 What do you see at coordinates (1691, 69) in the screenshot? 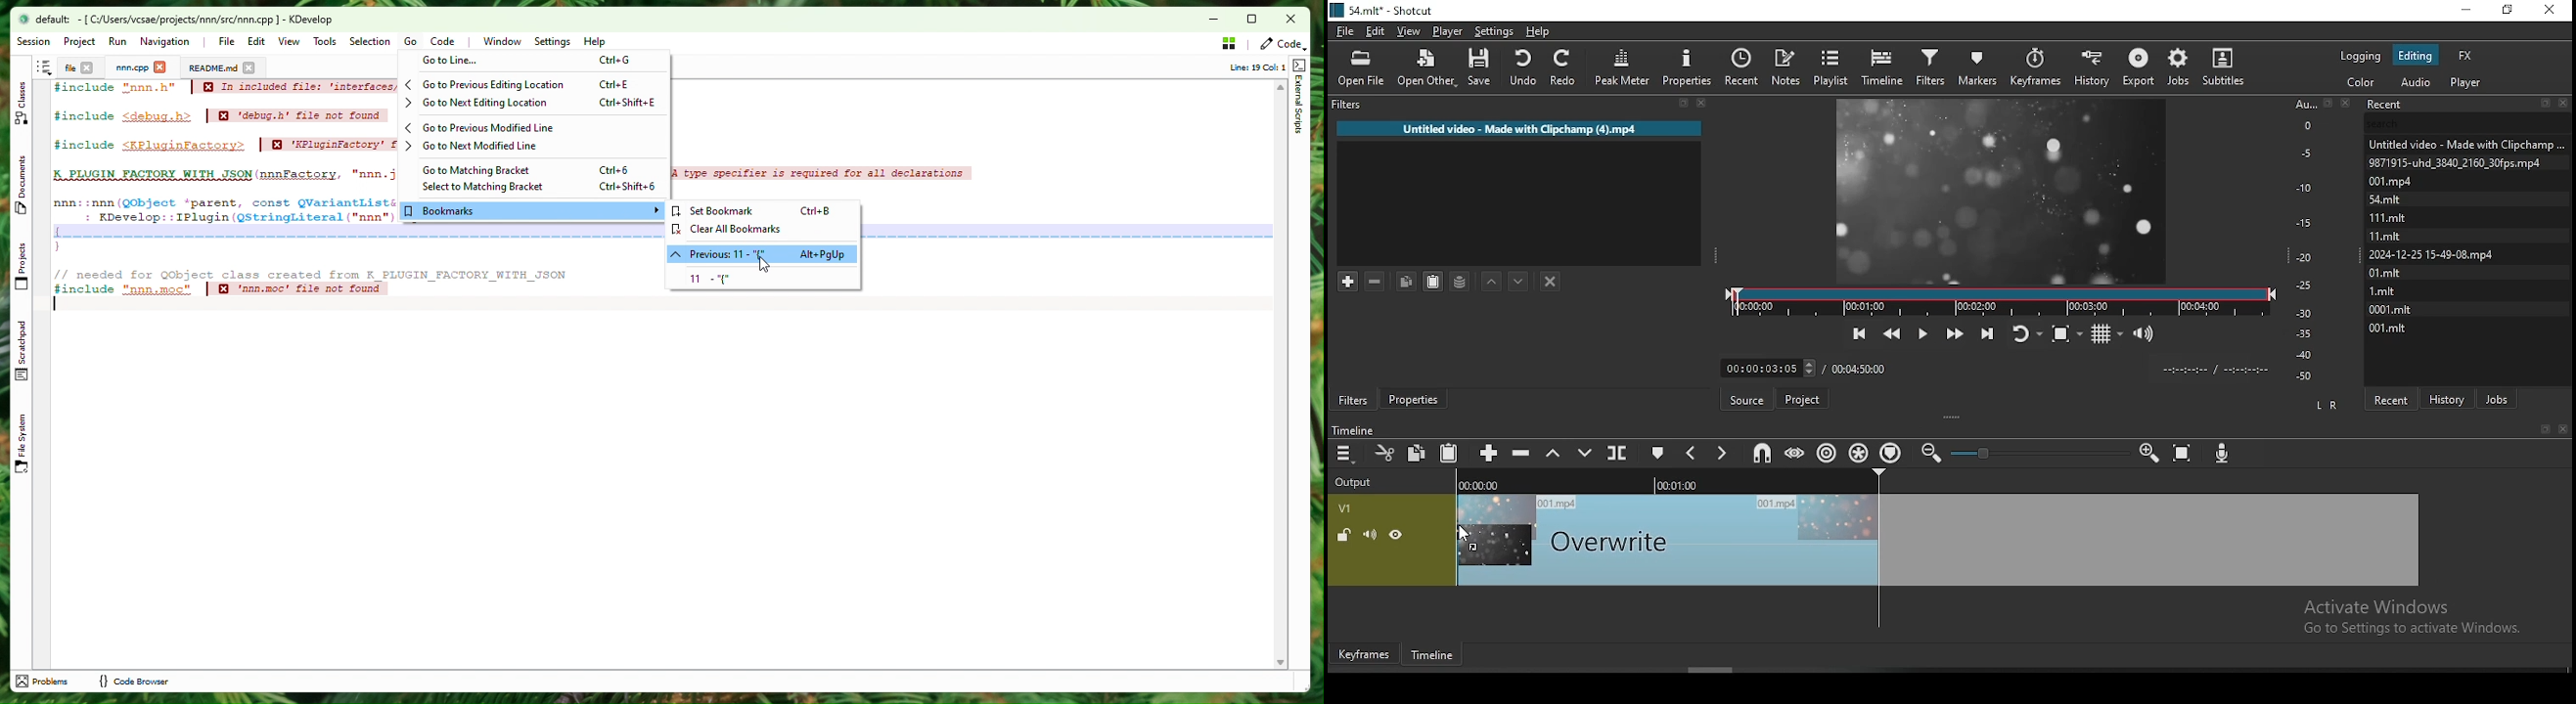
I see `properties` at bounding box center [1691, 69].